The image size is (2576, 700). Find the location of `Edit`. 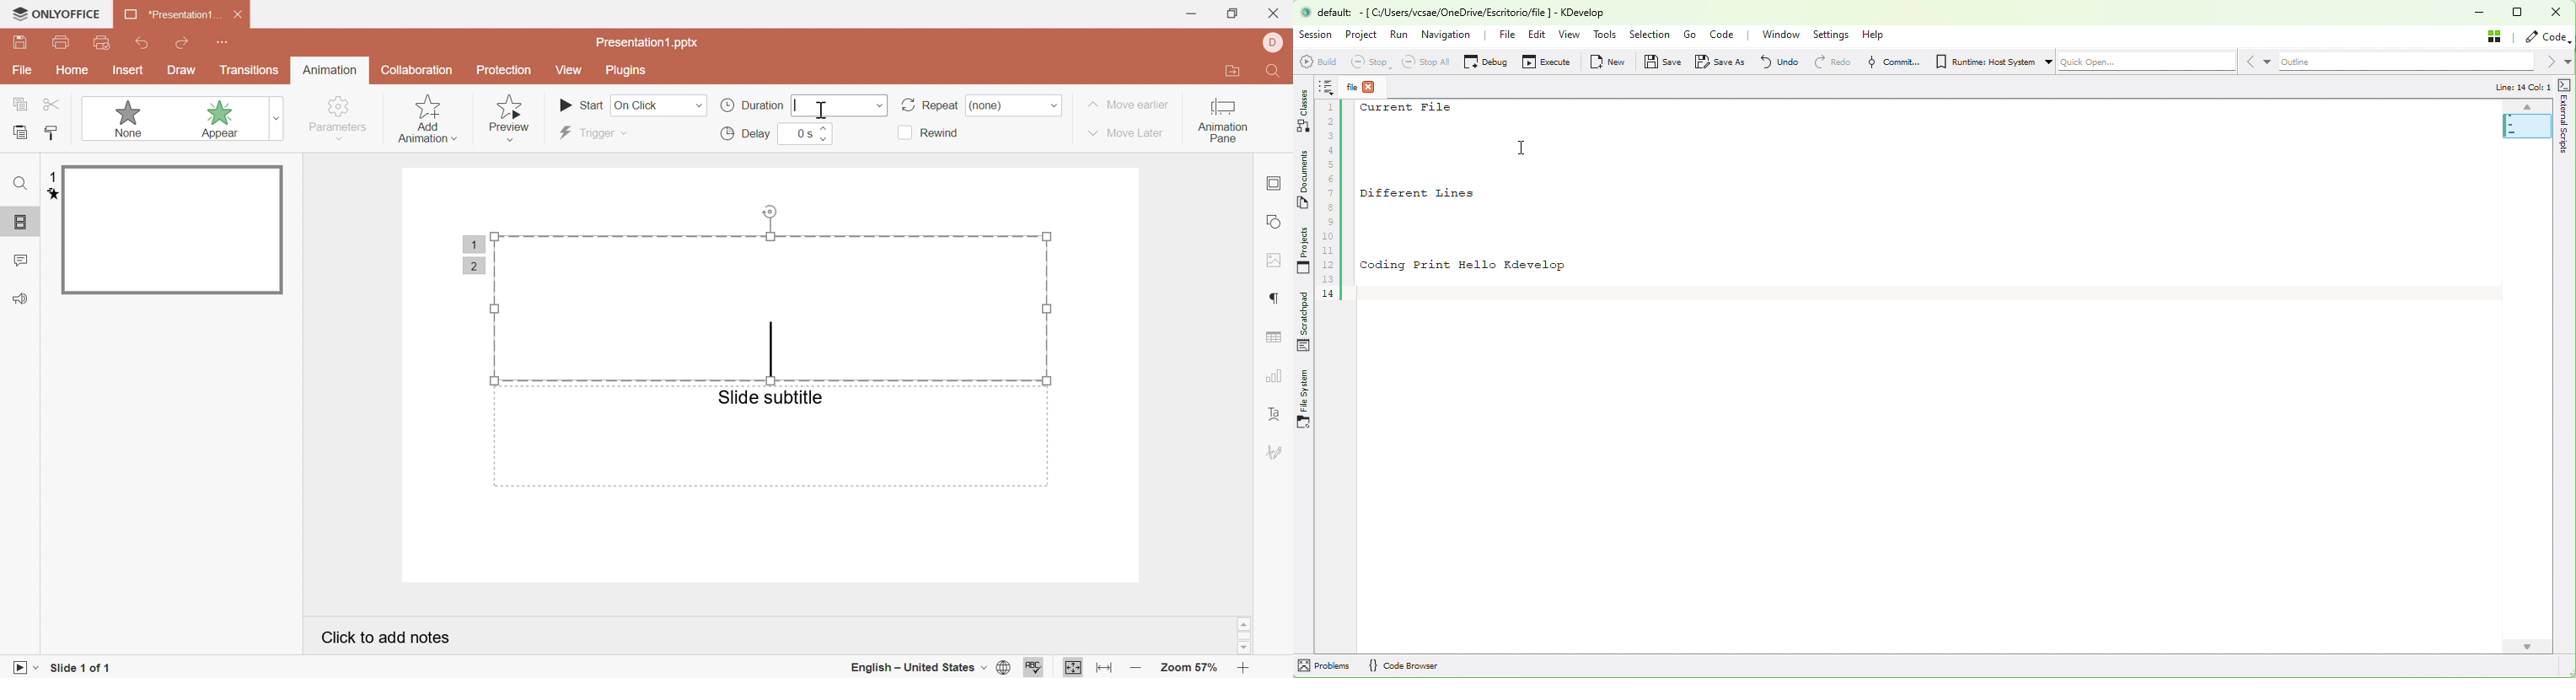

Edit is located at coordinates (1540, 35).